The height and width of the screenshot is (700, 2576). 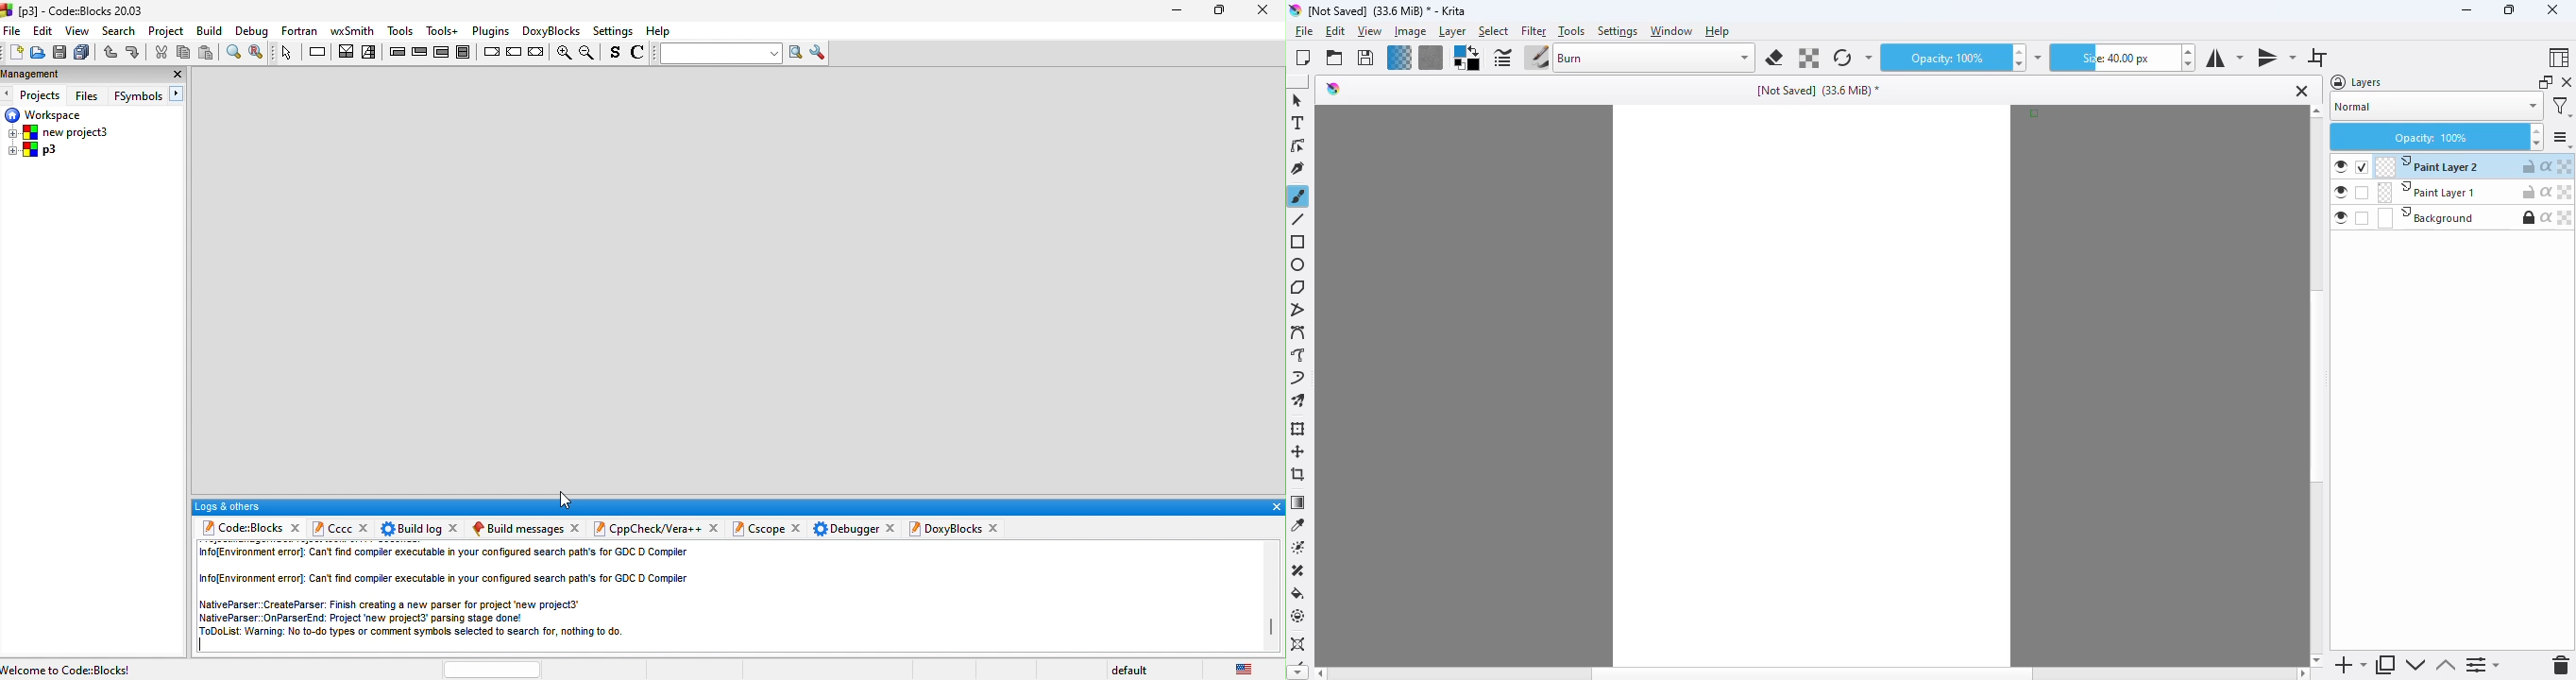 I want to click on view, so click(x=1369, y=32).